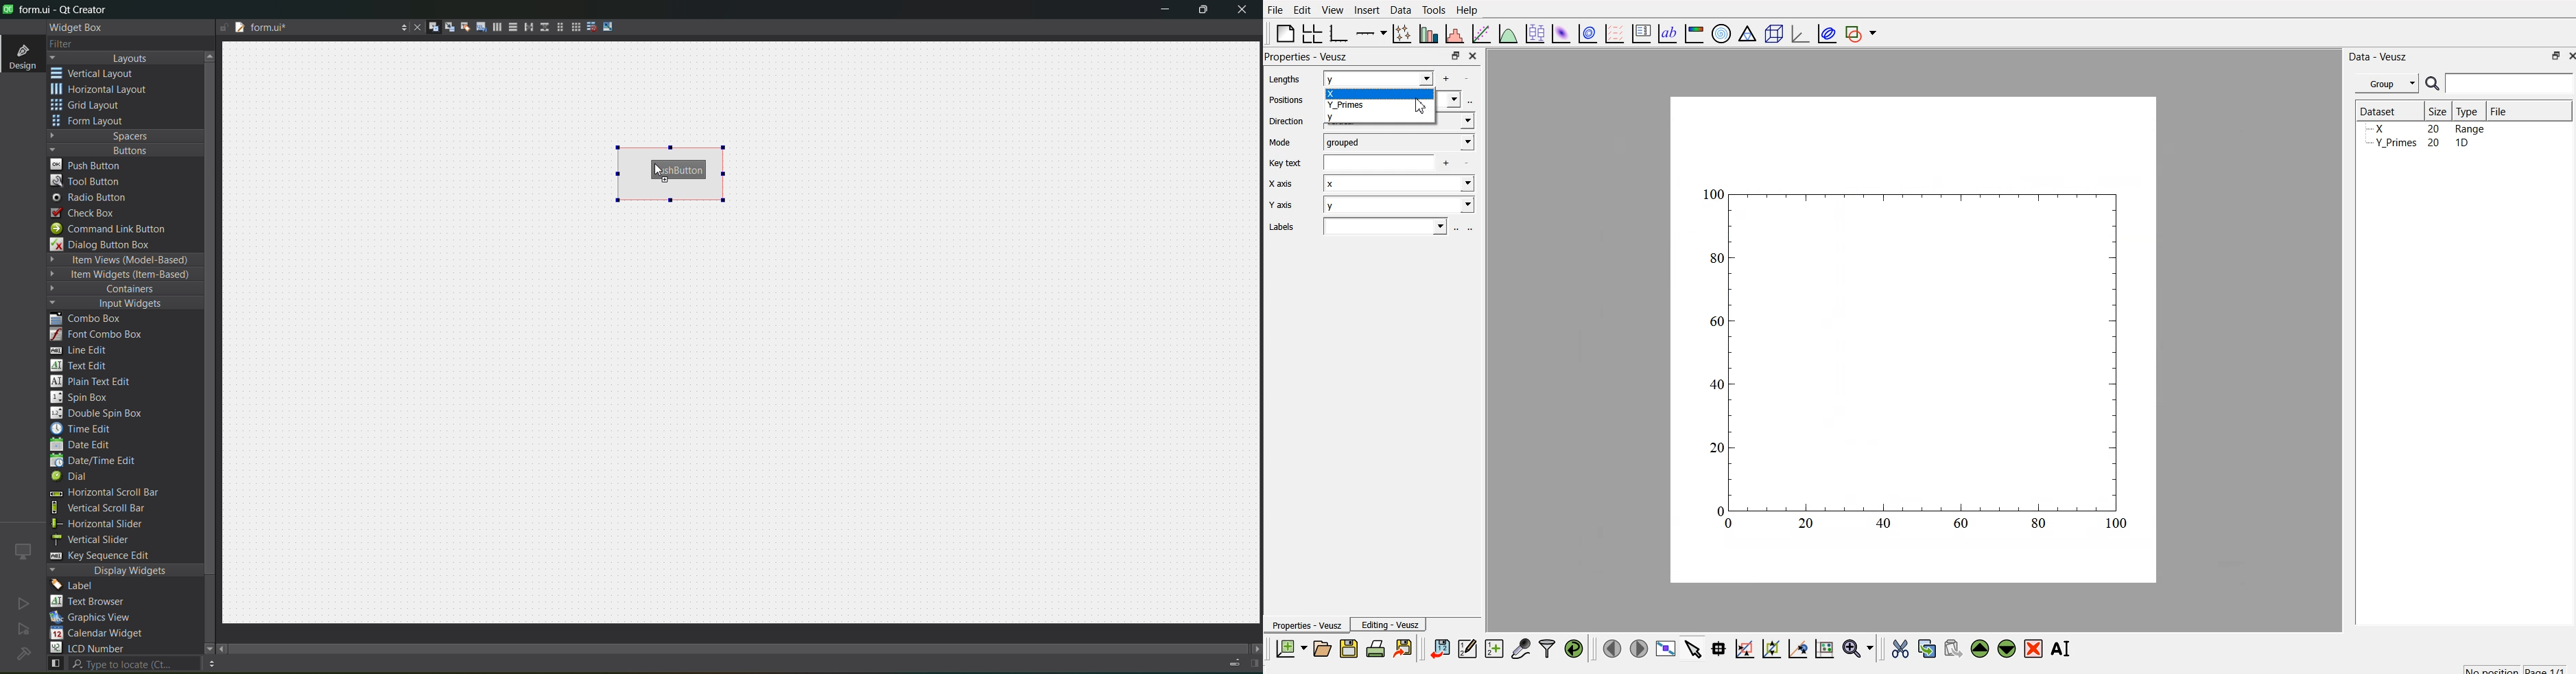 The image size is (2576, 700). What do you see at coordinates (86, 397) in the screenshot?
I see `spin box` at bounding box center [86, 397].